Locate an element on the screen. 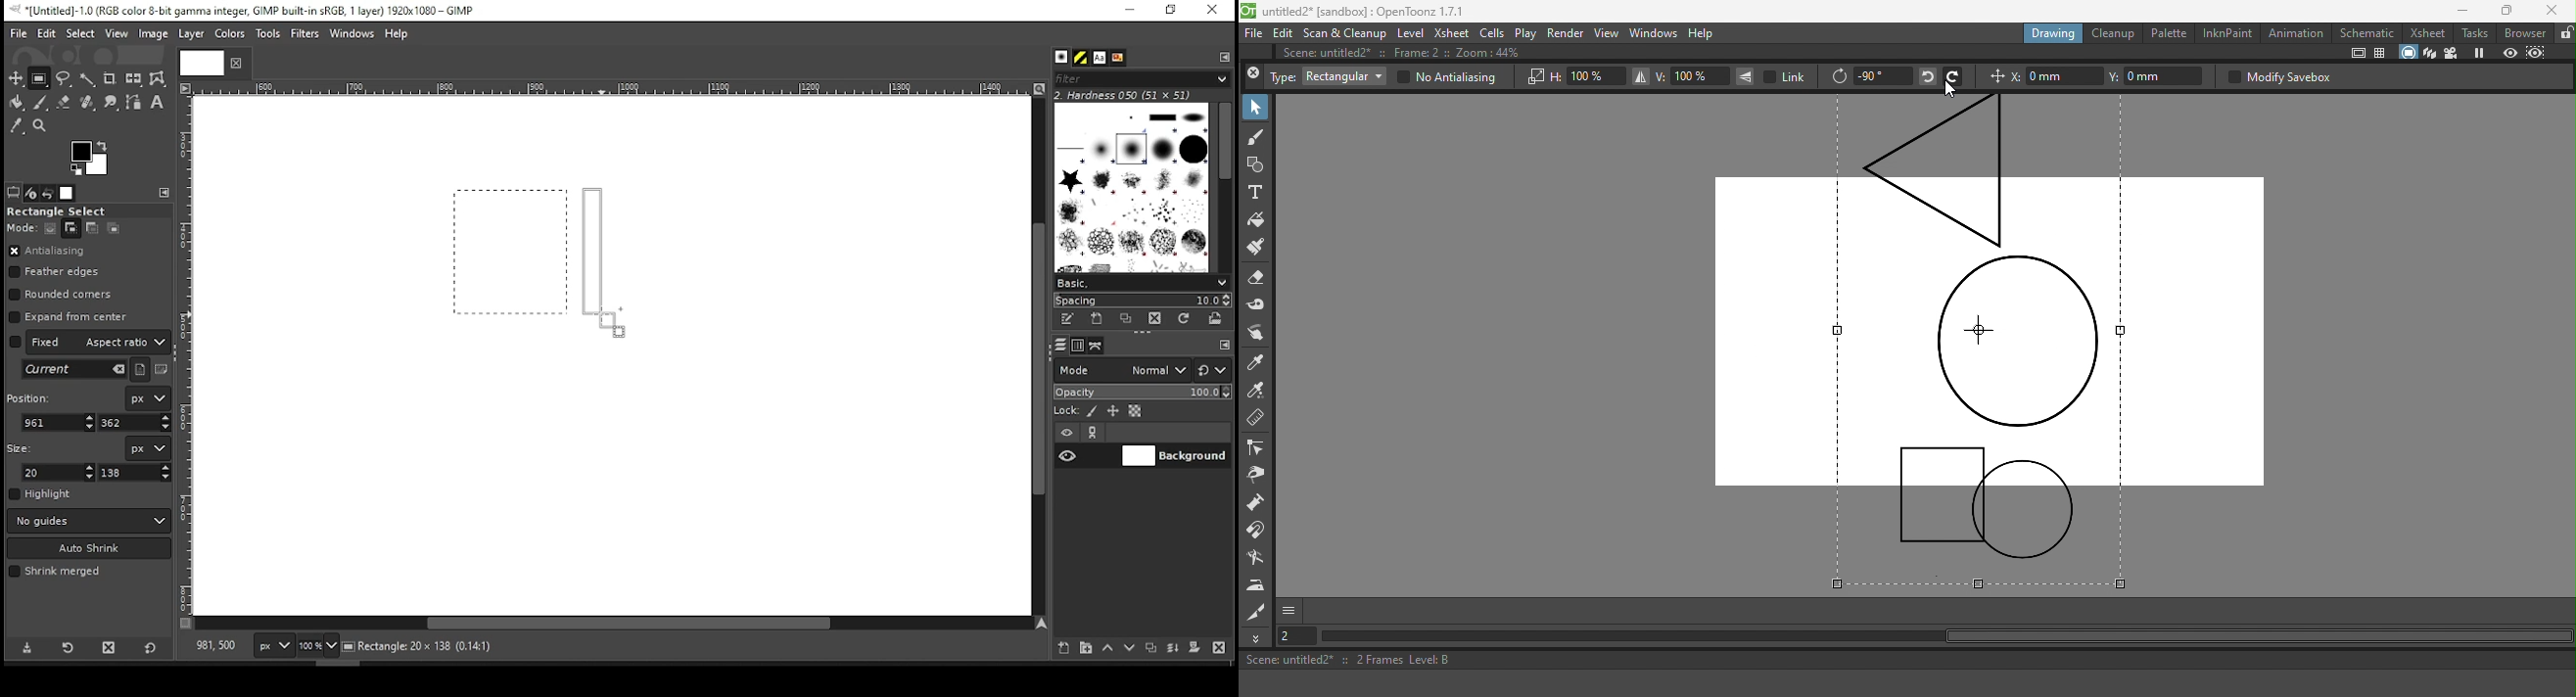  zoom tool is located at coordinates (41, 127).